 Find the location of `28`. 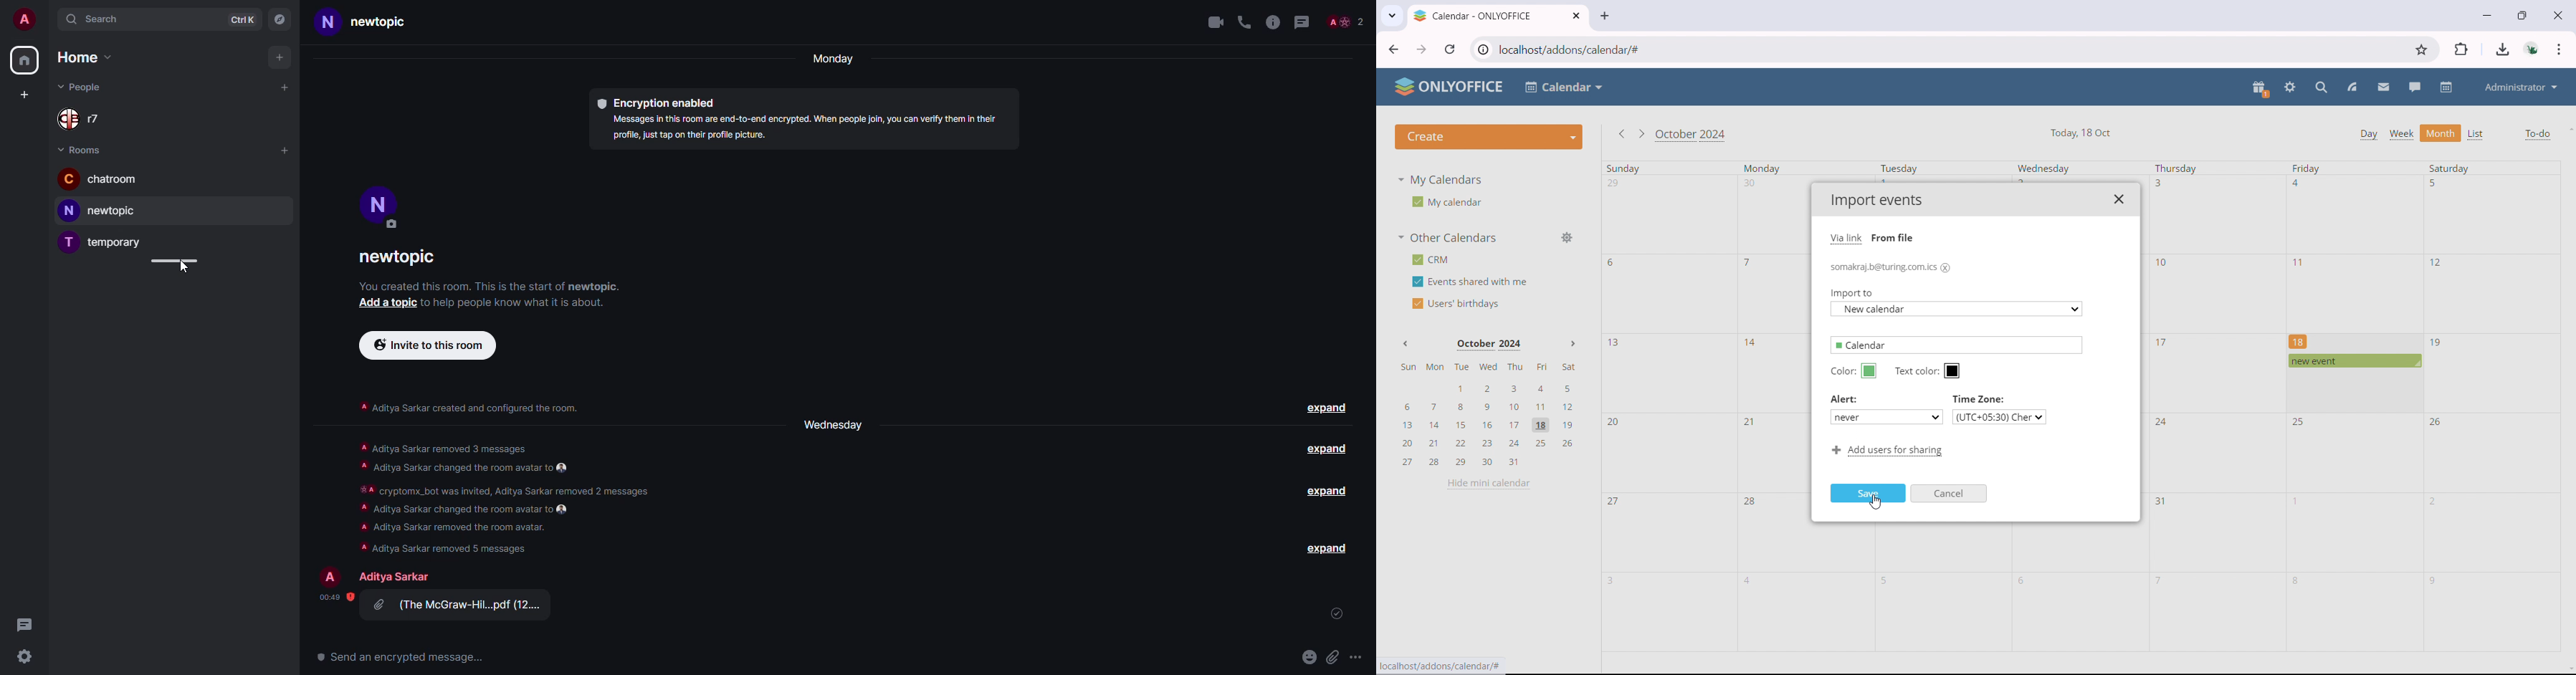

28 is located at coordinates (1751, 502).